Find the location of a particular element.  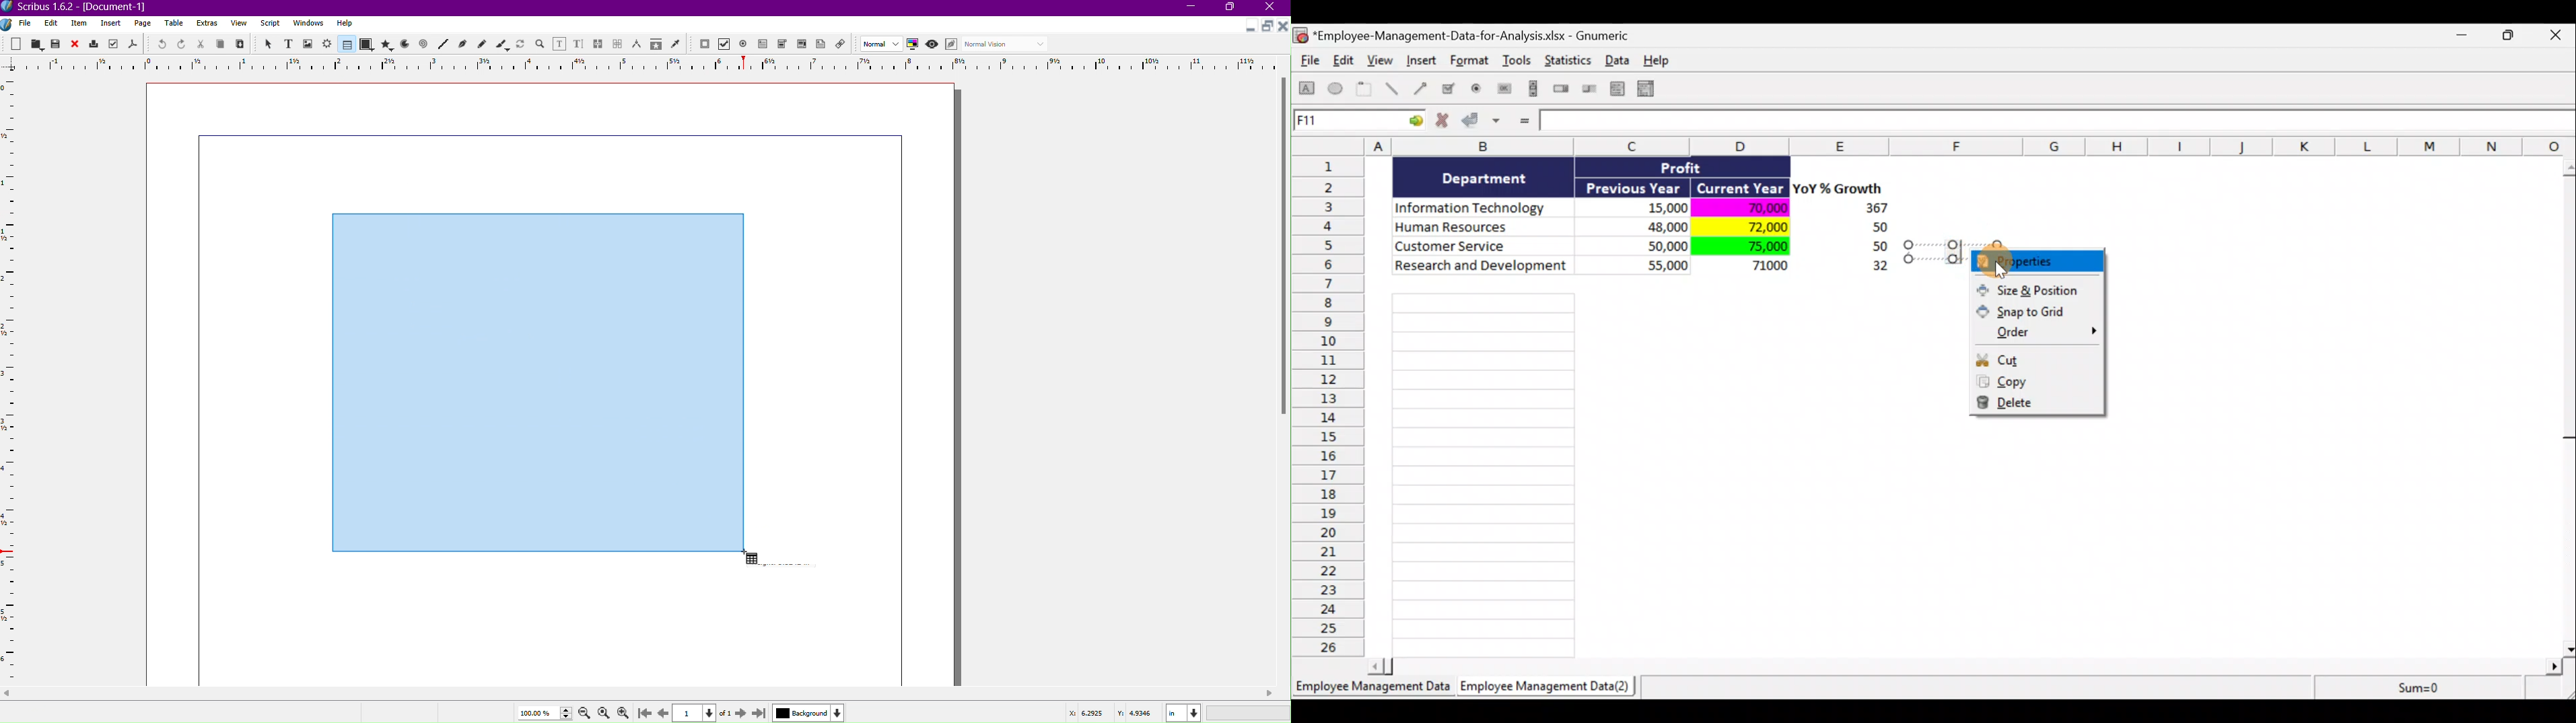

Image Frame is located at coordinates (308, 43).